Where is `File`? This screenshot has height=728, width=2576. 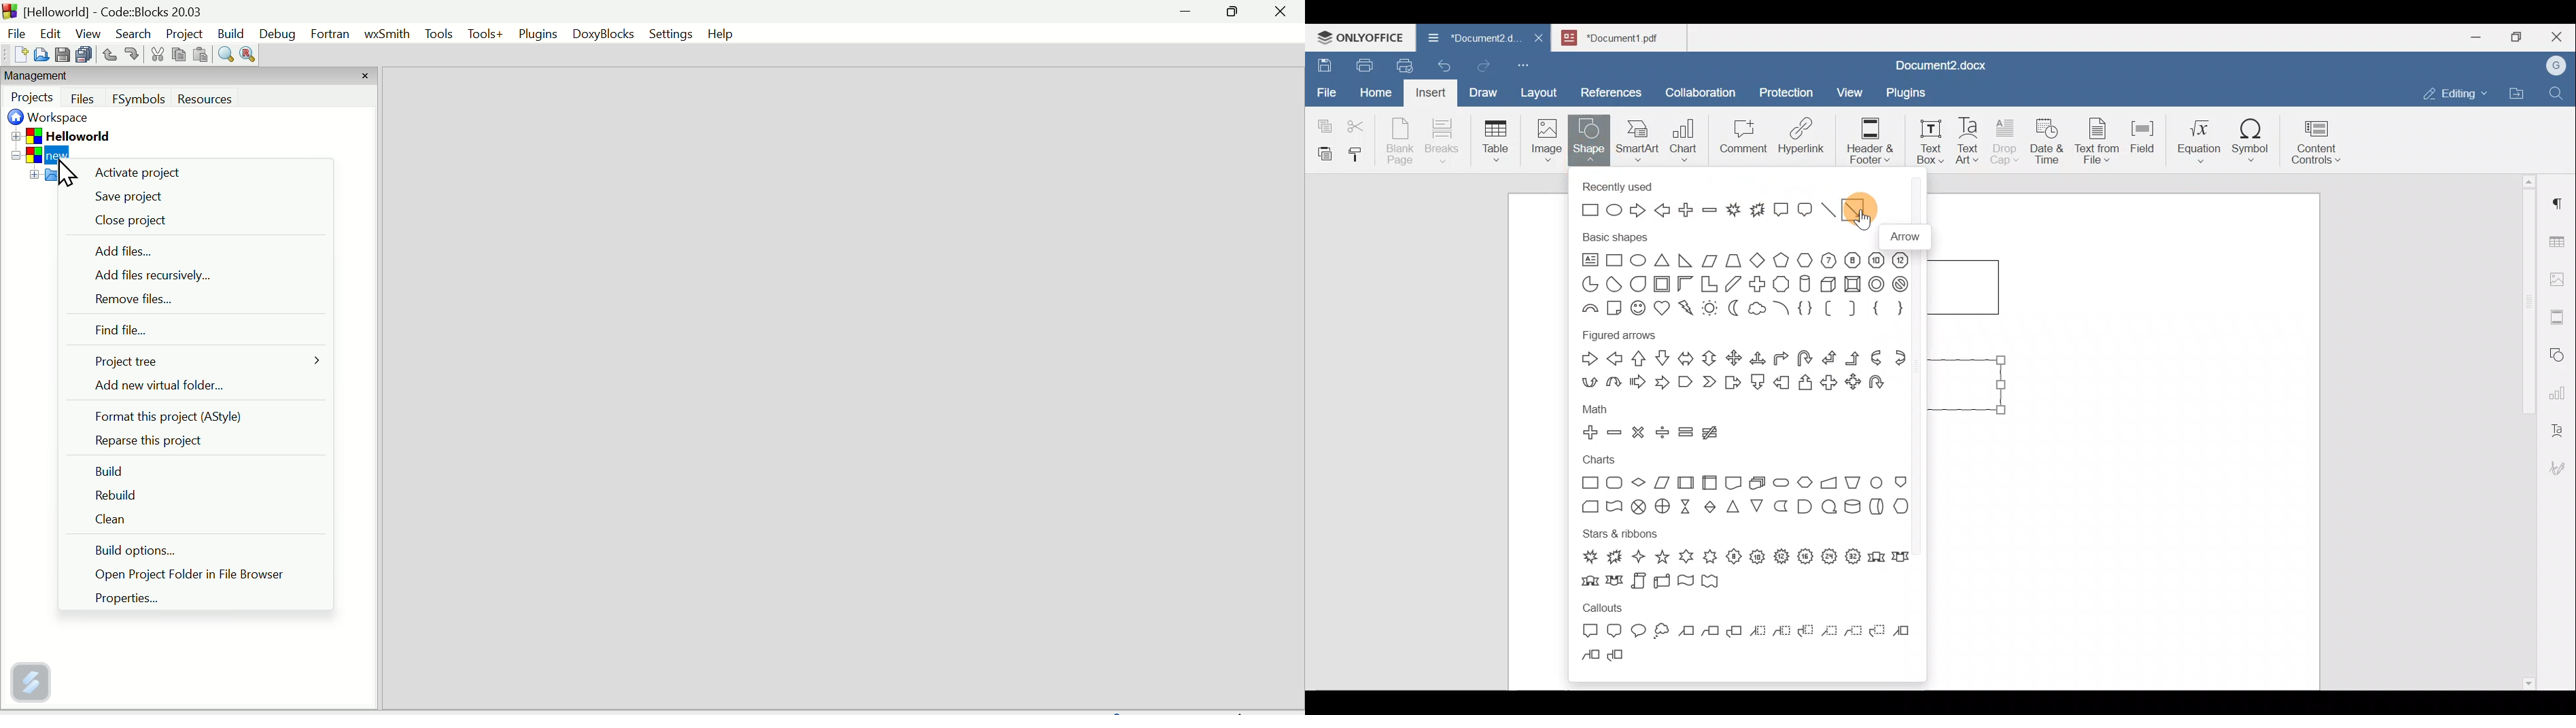
File is located at coordinates (14, 32).